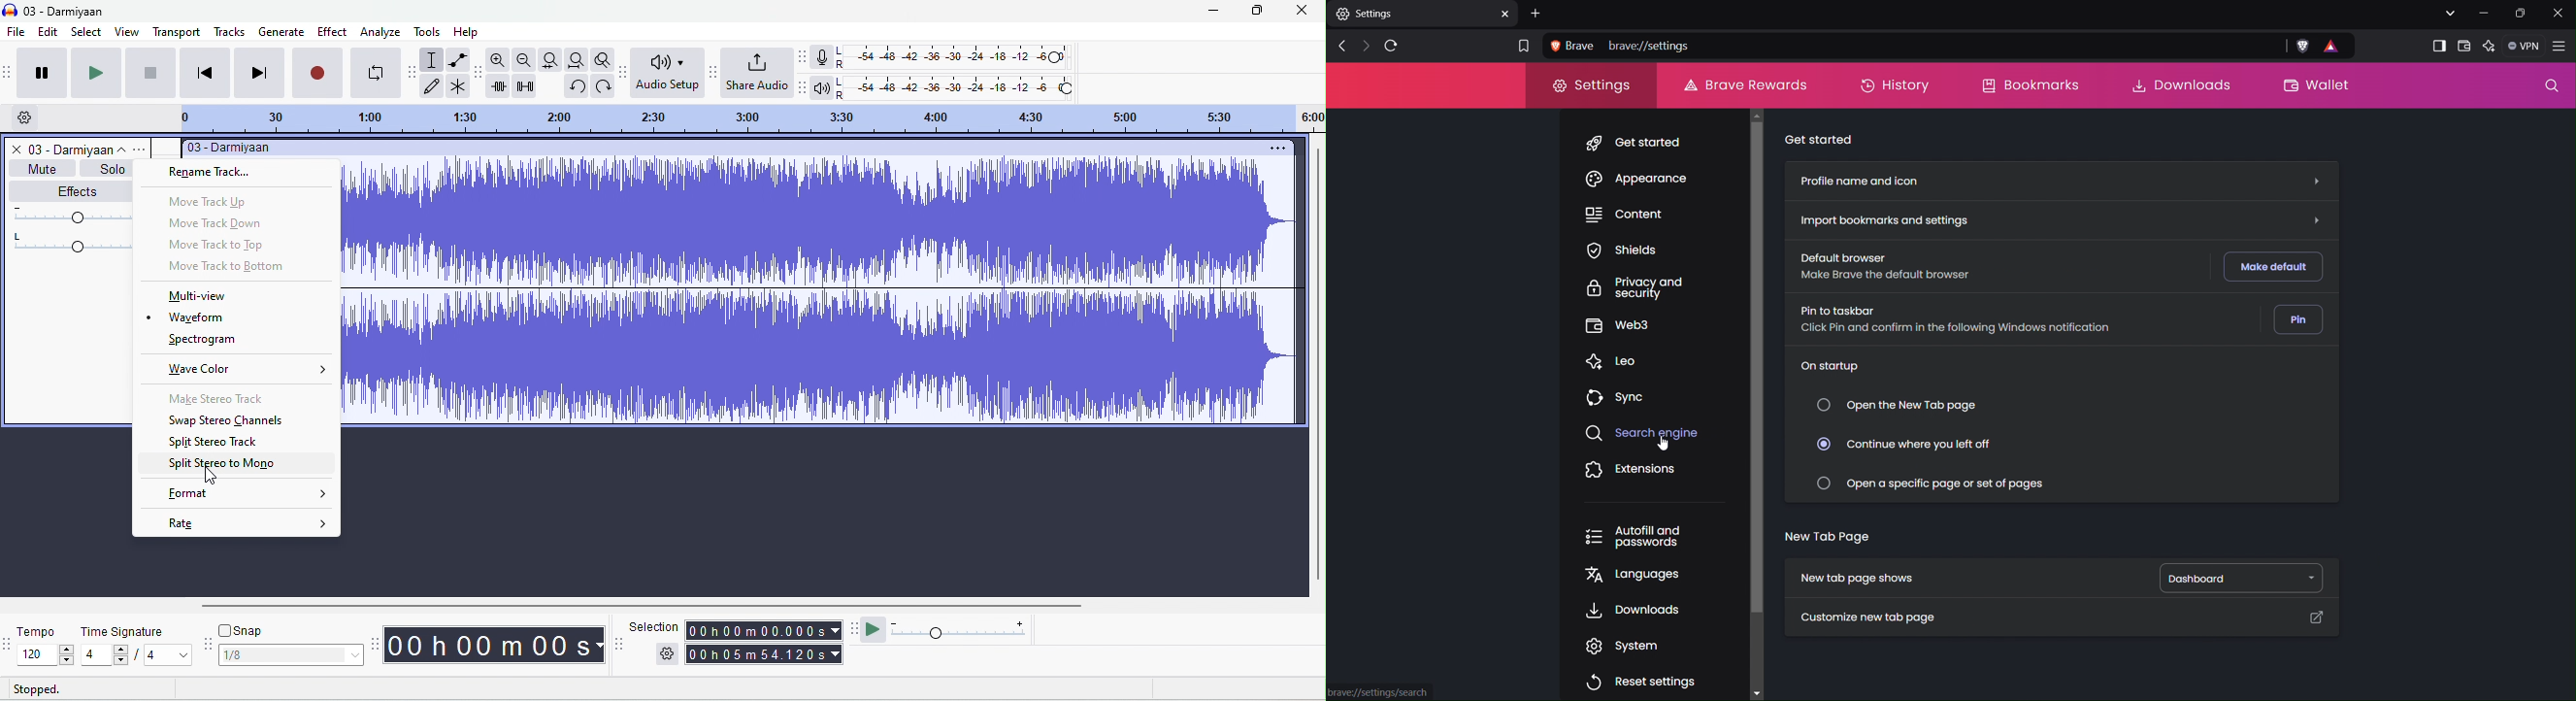 This screenshot has height=728, width=2576. I want to click on audacity edit tool bar, so click(480, 74).